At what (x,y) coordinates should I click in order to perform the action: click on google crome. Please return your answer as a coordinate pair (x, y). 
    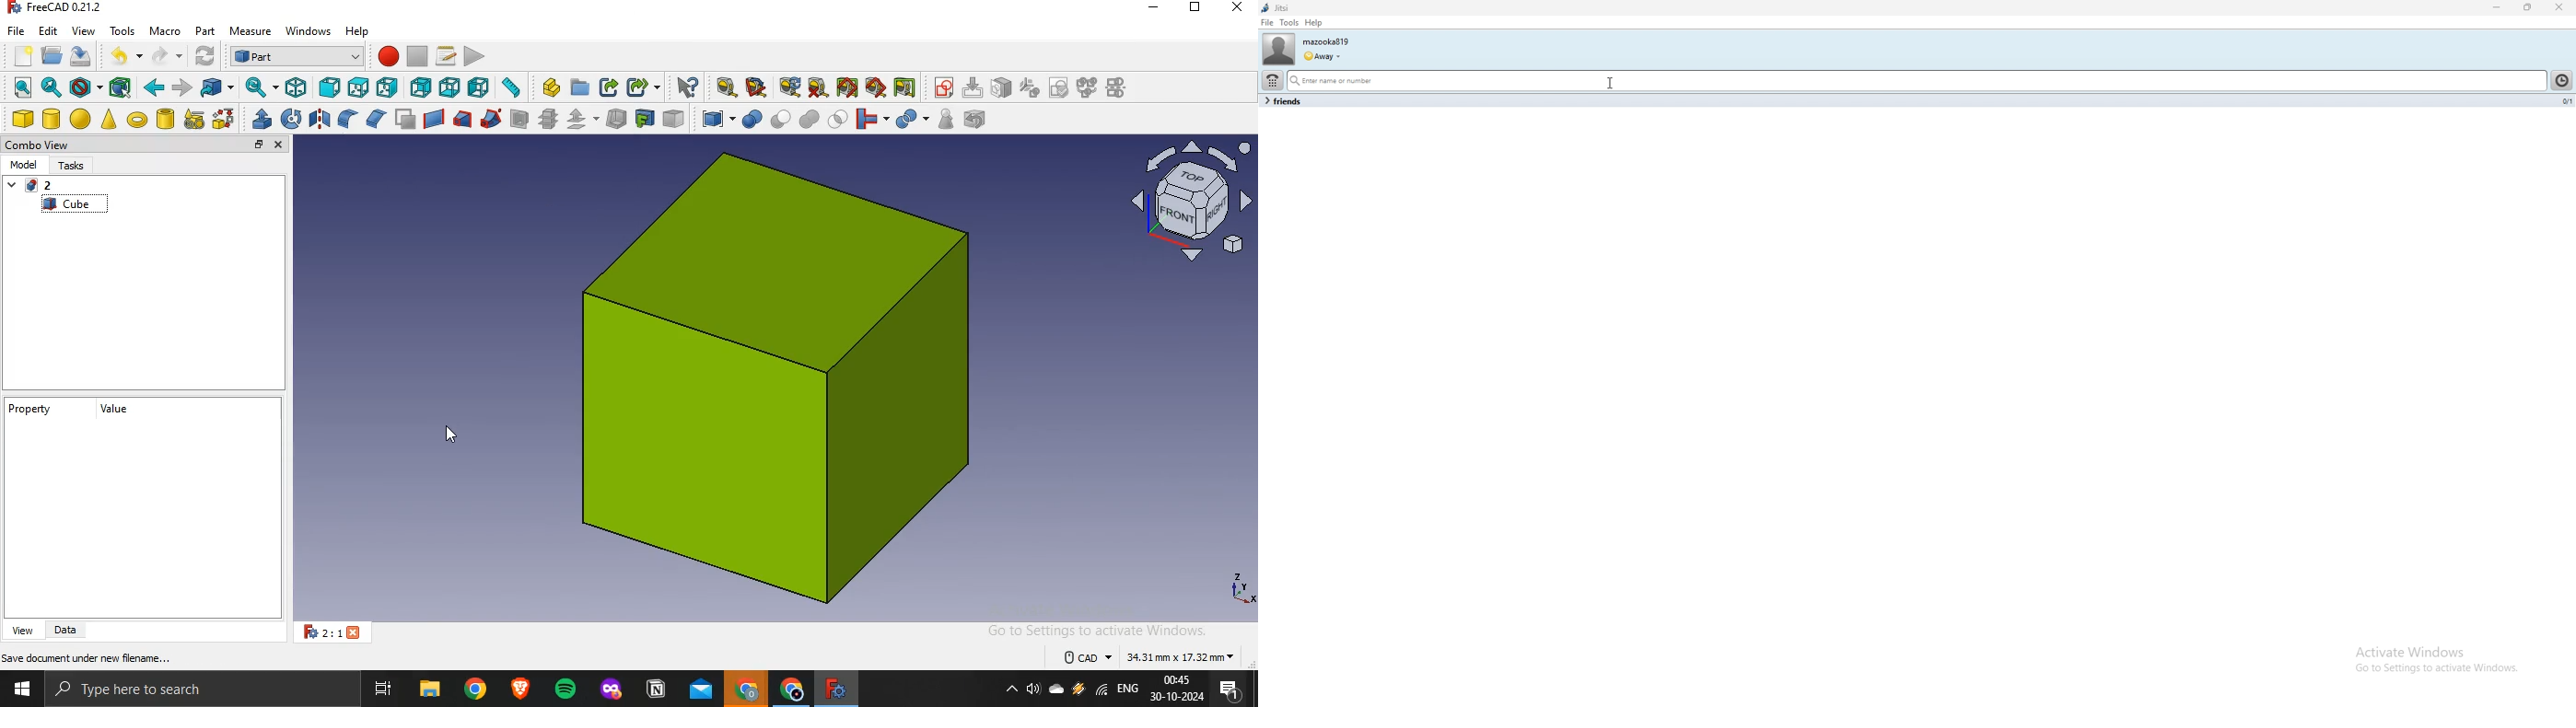
    Looking at the image, I should click on (745, 689).